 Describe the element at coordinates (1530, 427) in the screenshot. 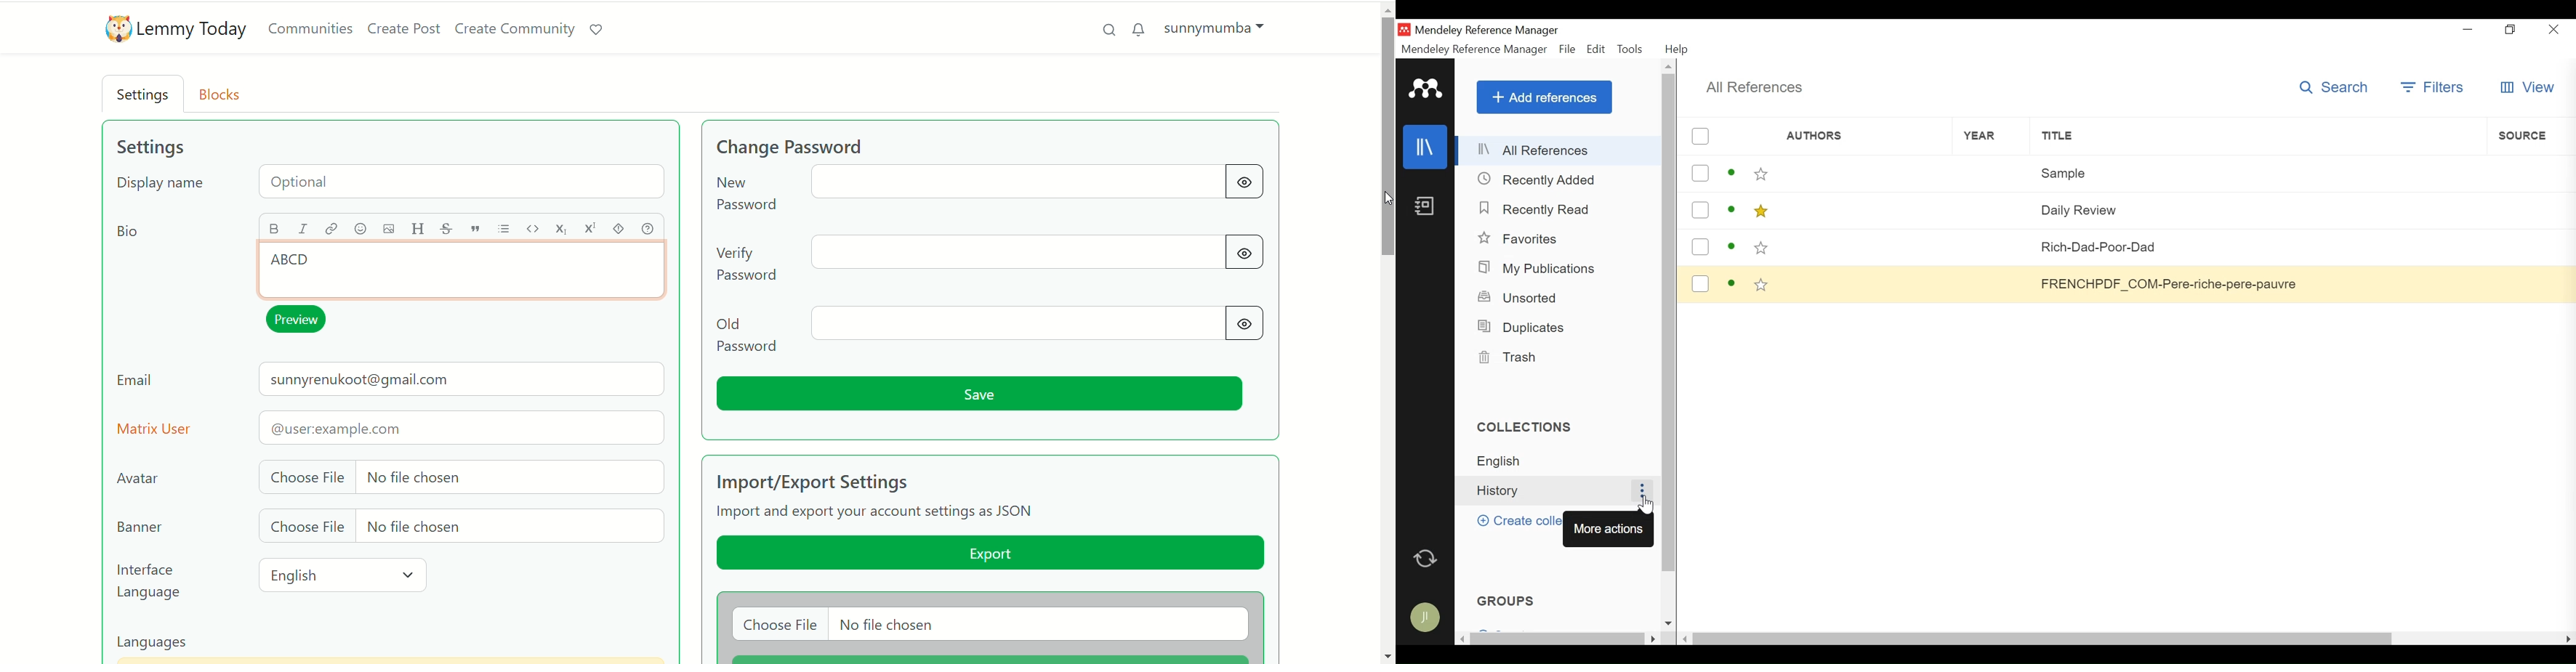

I see `Collections` at that location.